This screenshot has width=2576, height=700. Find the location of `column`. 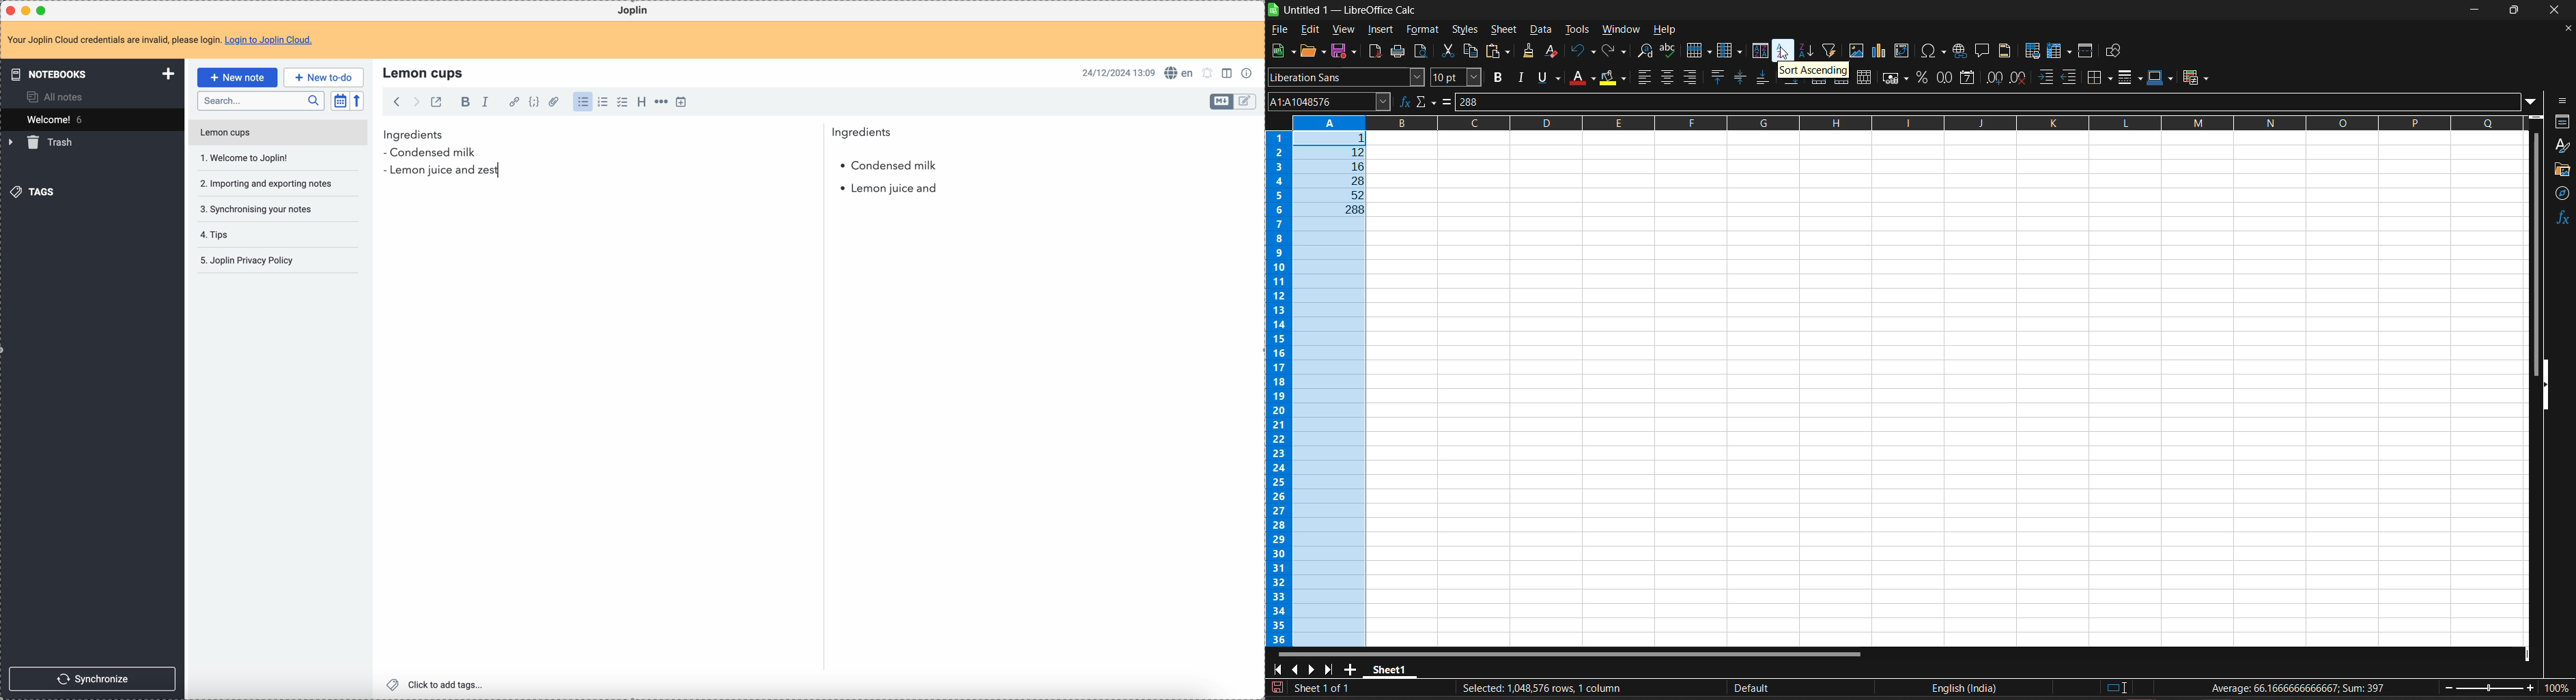

column is located at coordinates (1729, 49).